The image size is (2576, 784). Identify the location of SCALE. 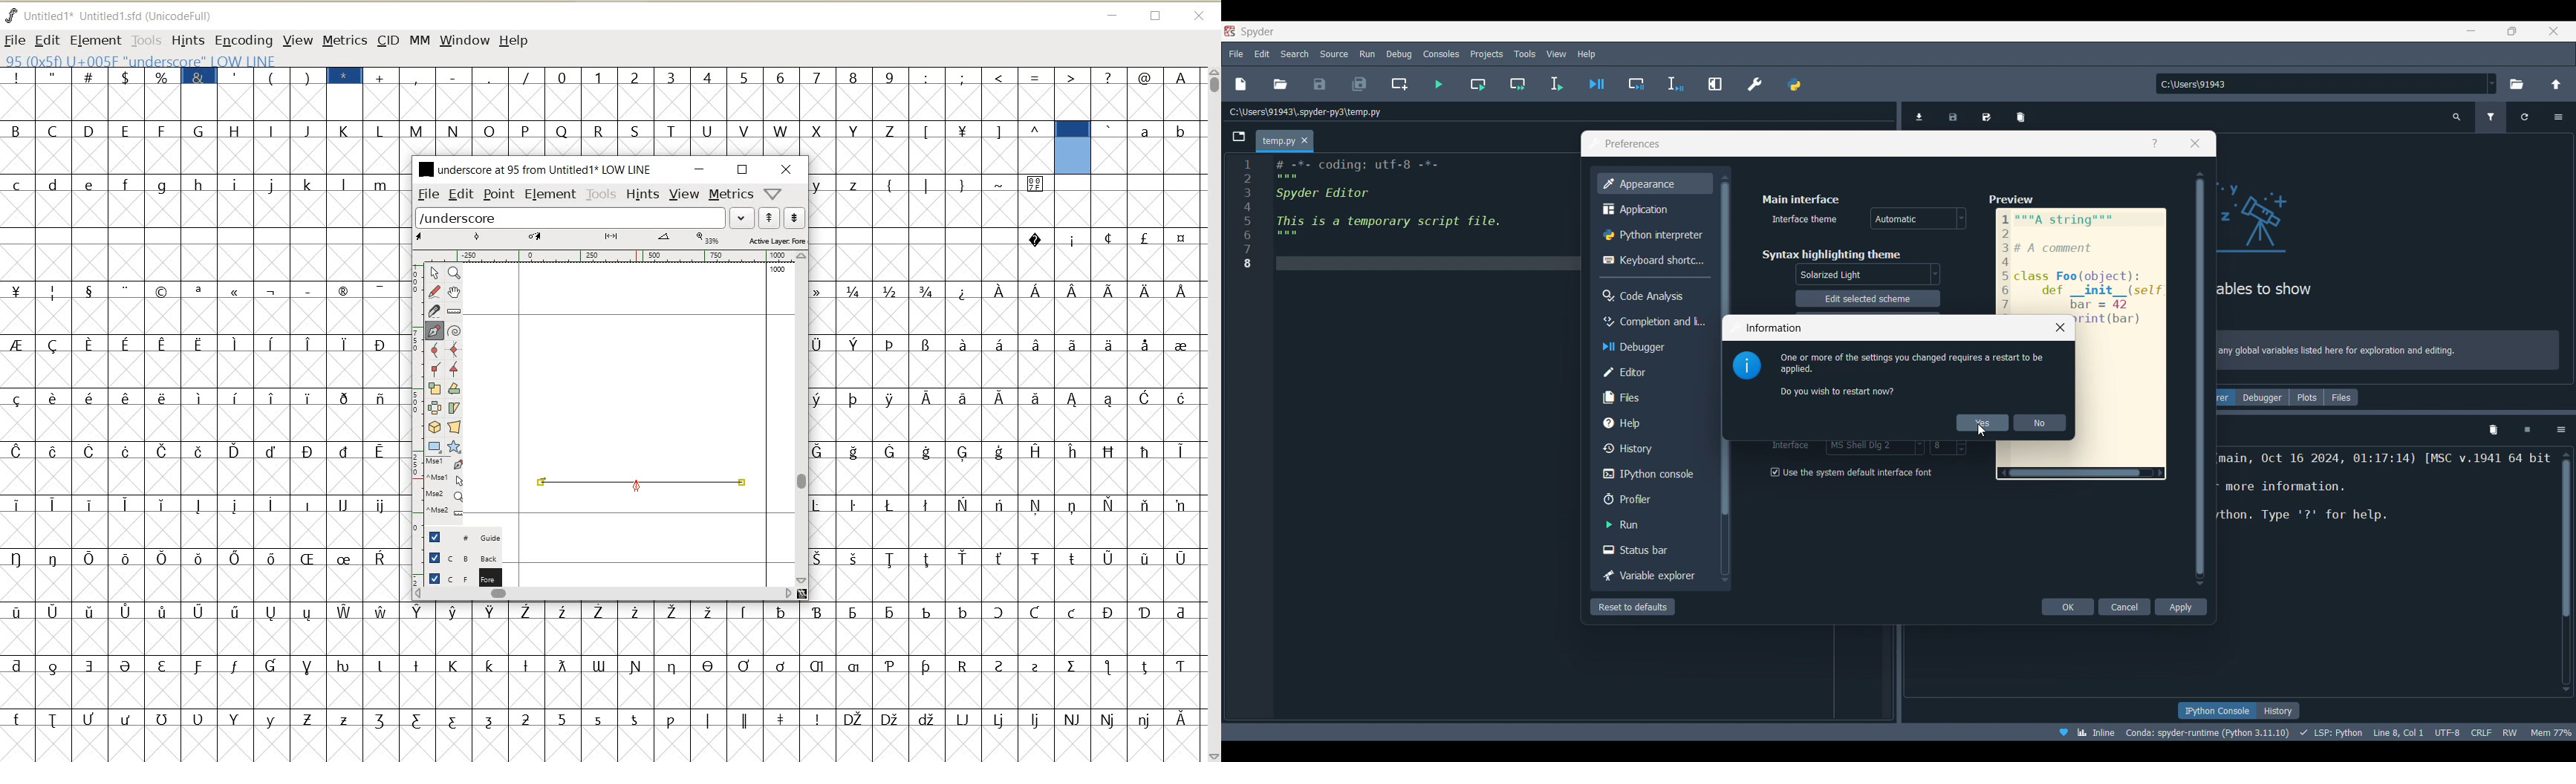
(414, 392).